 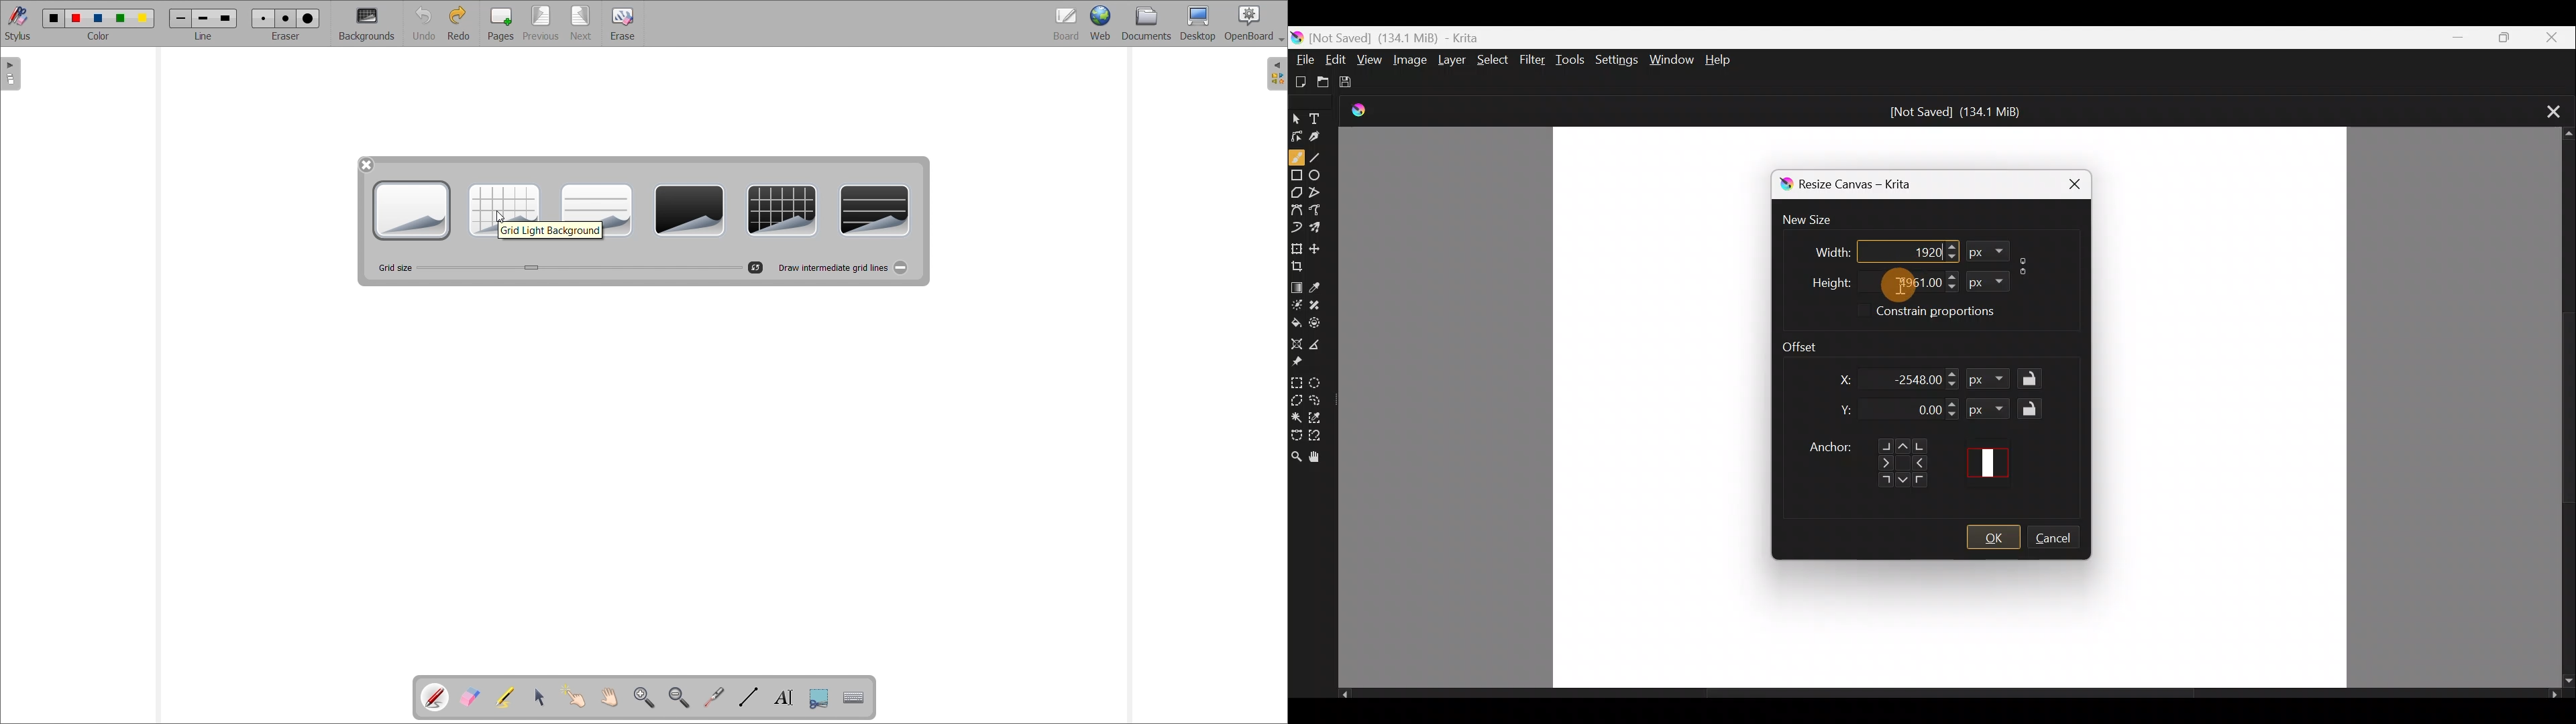 I want to click on Resize canvas - Krita, so click(x=1870, y=186).